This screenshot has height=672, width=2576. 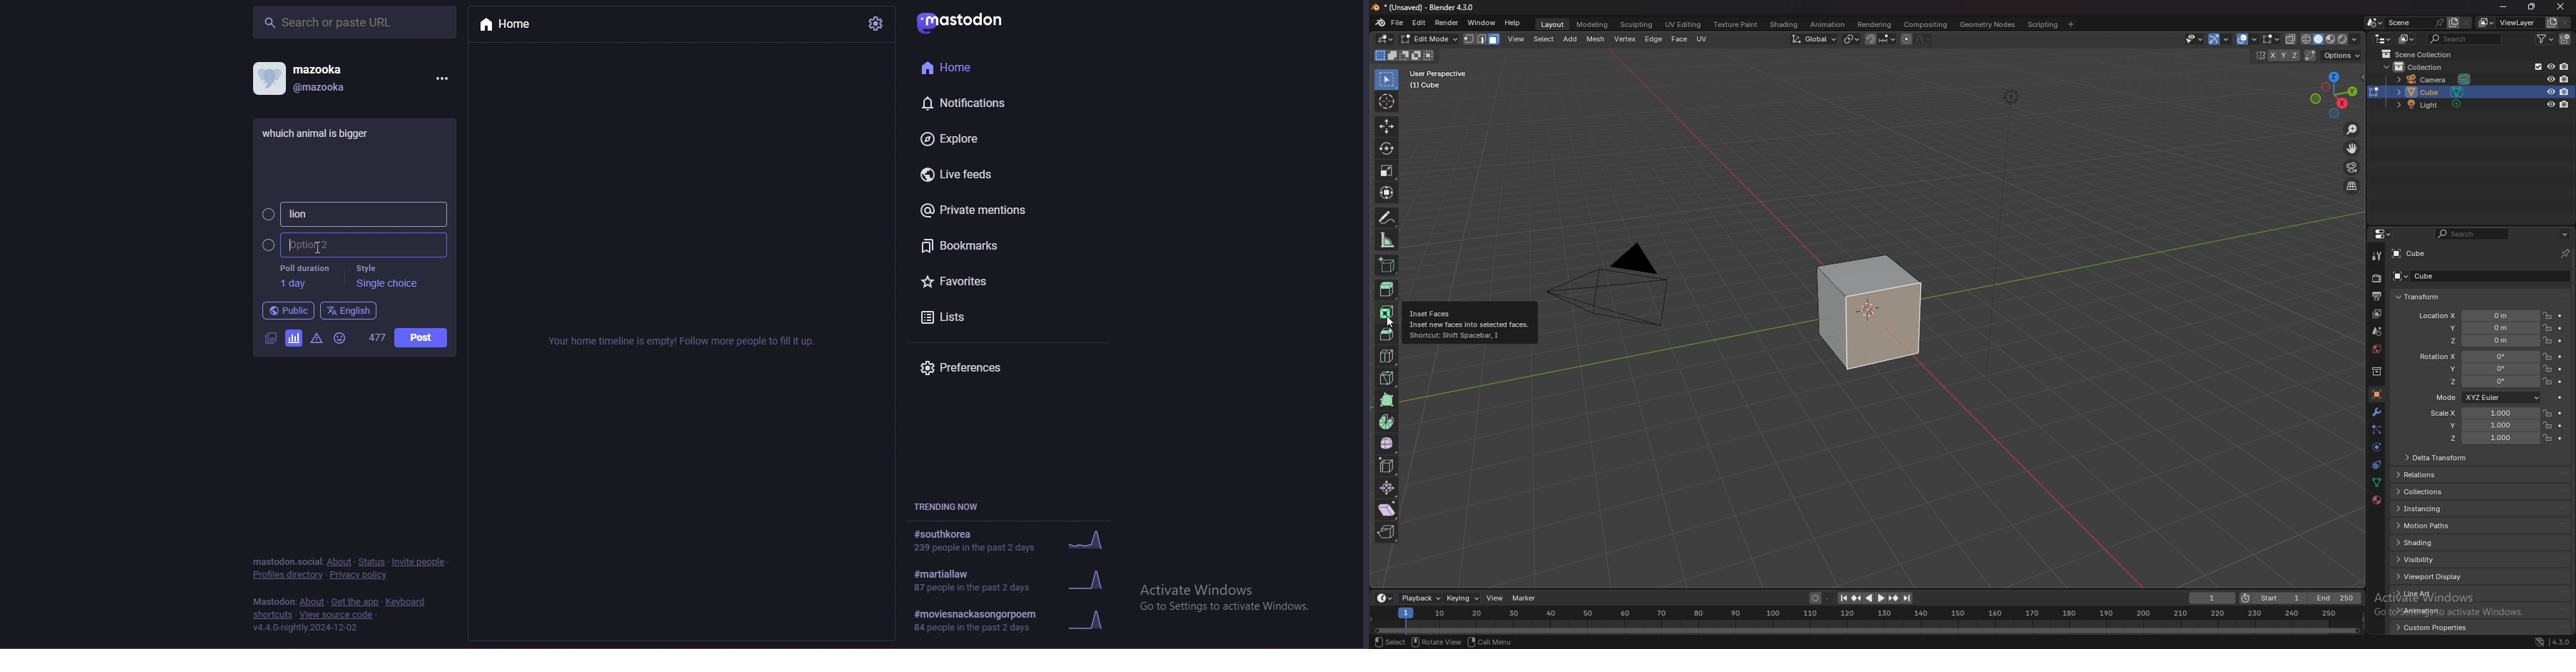 I want to click on move, so click(x=2353, y=148).